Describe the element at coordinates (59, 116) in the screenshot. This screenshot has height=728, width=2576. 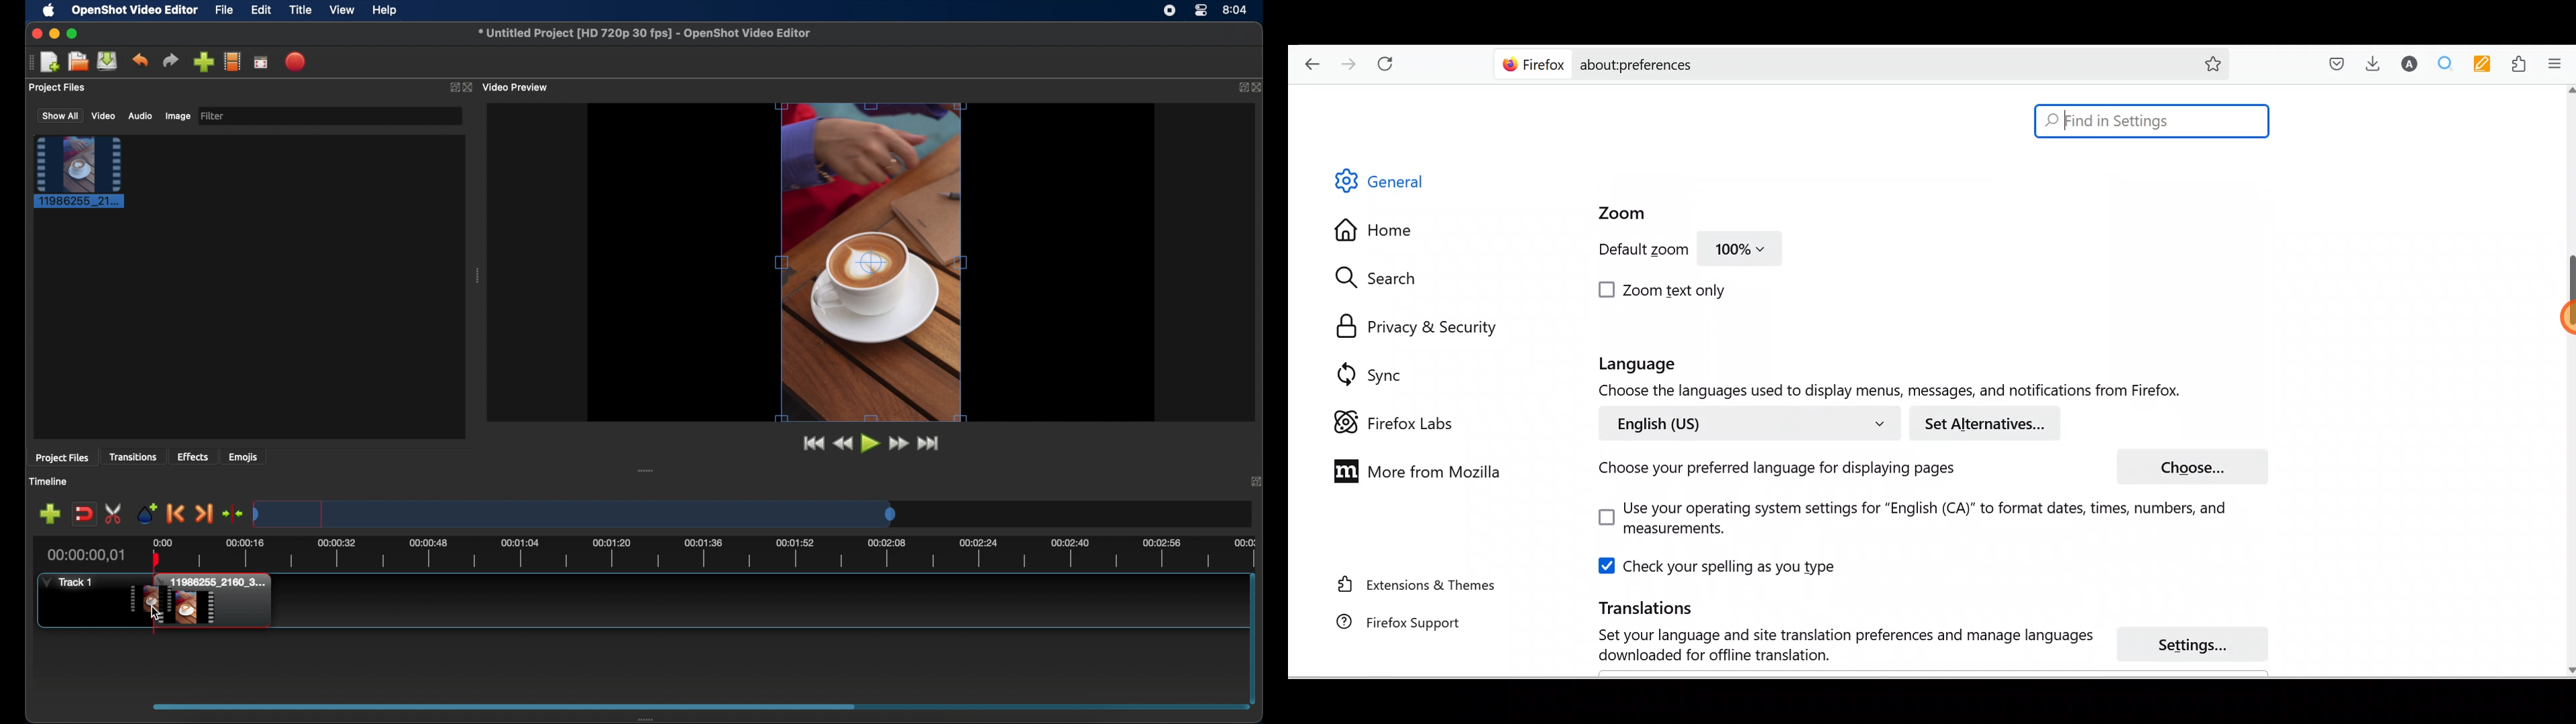
I see `show all` at that location.